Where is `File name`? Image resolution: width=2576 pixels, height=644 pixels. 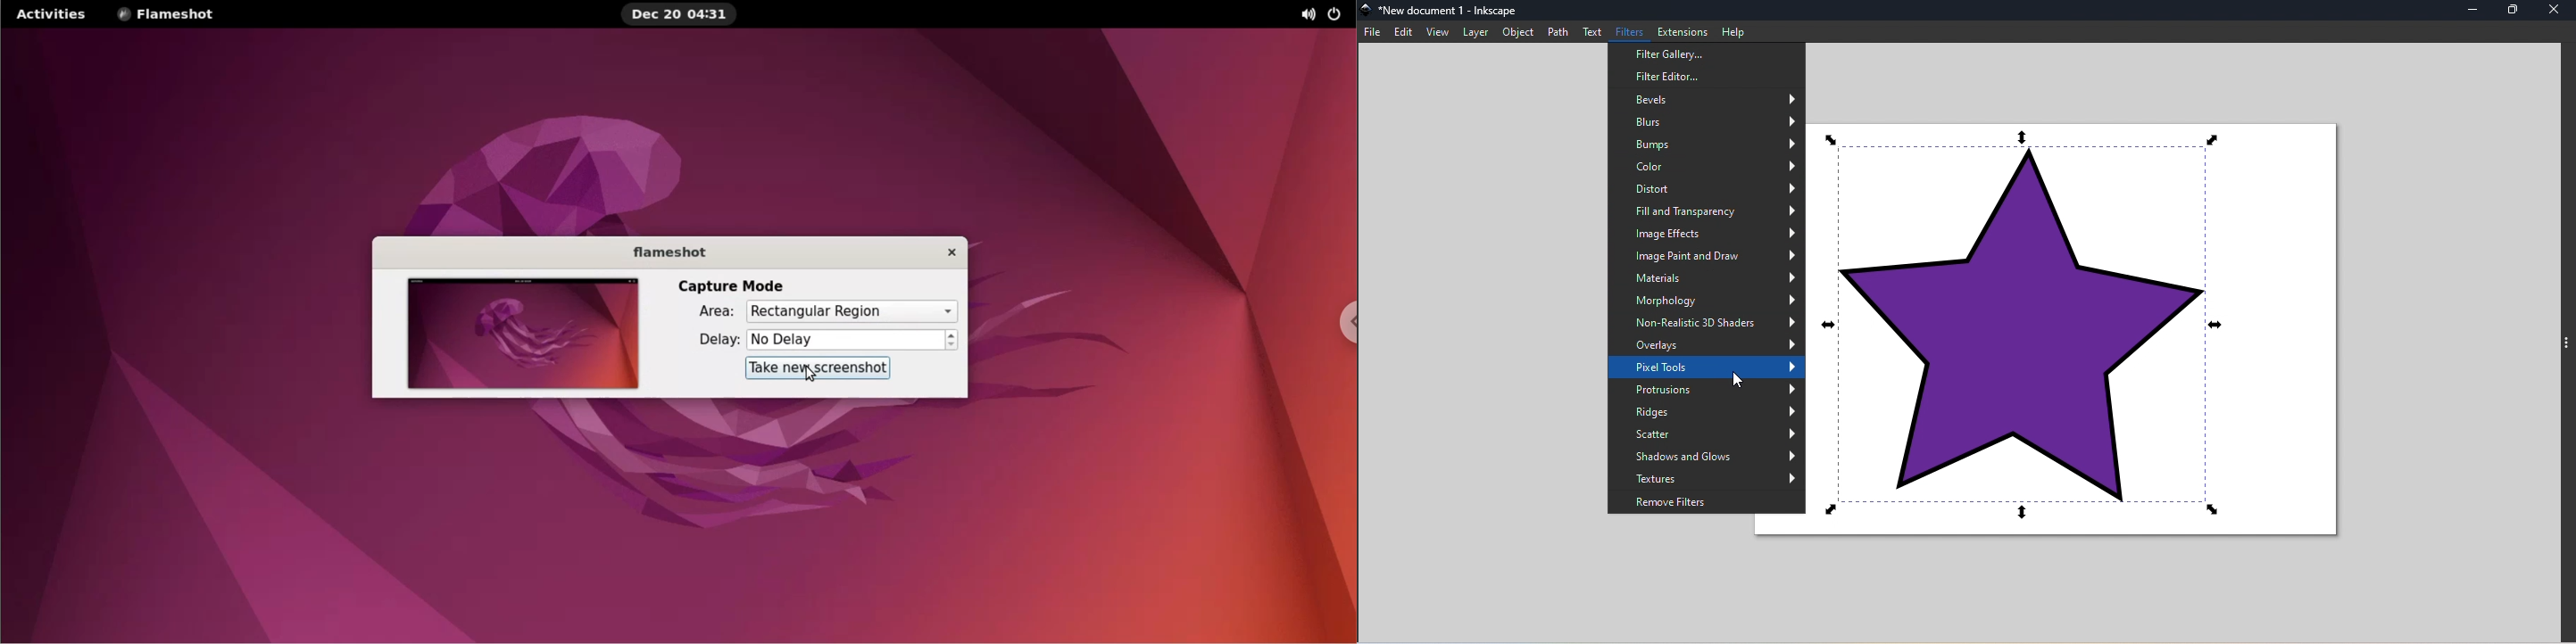 File name is located at coordinates (1448, 10).